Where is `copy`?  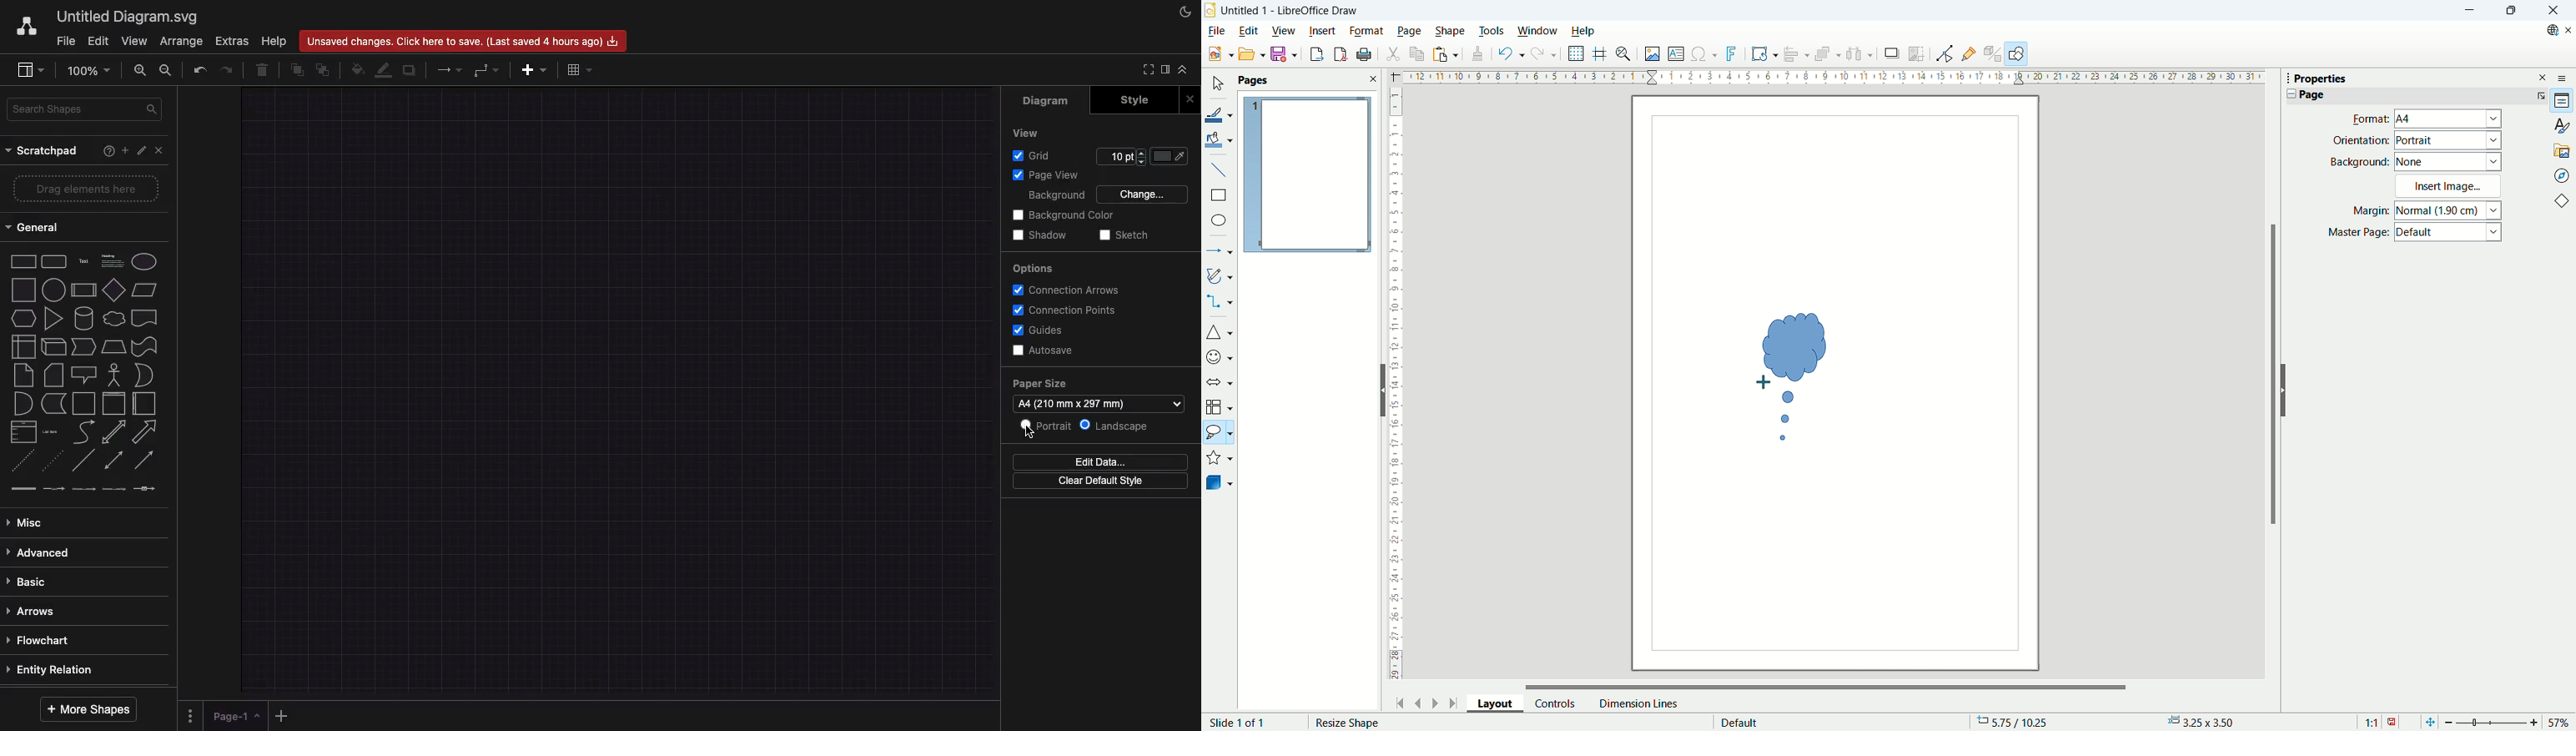 copy is located at coordinates (1418, 54).